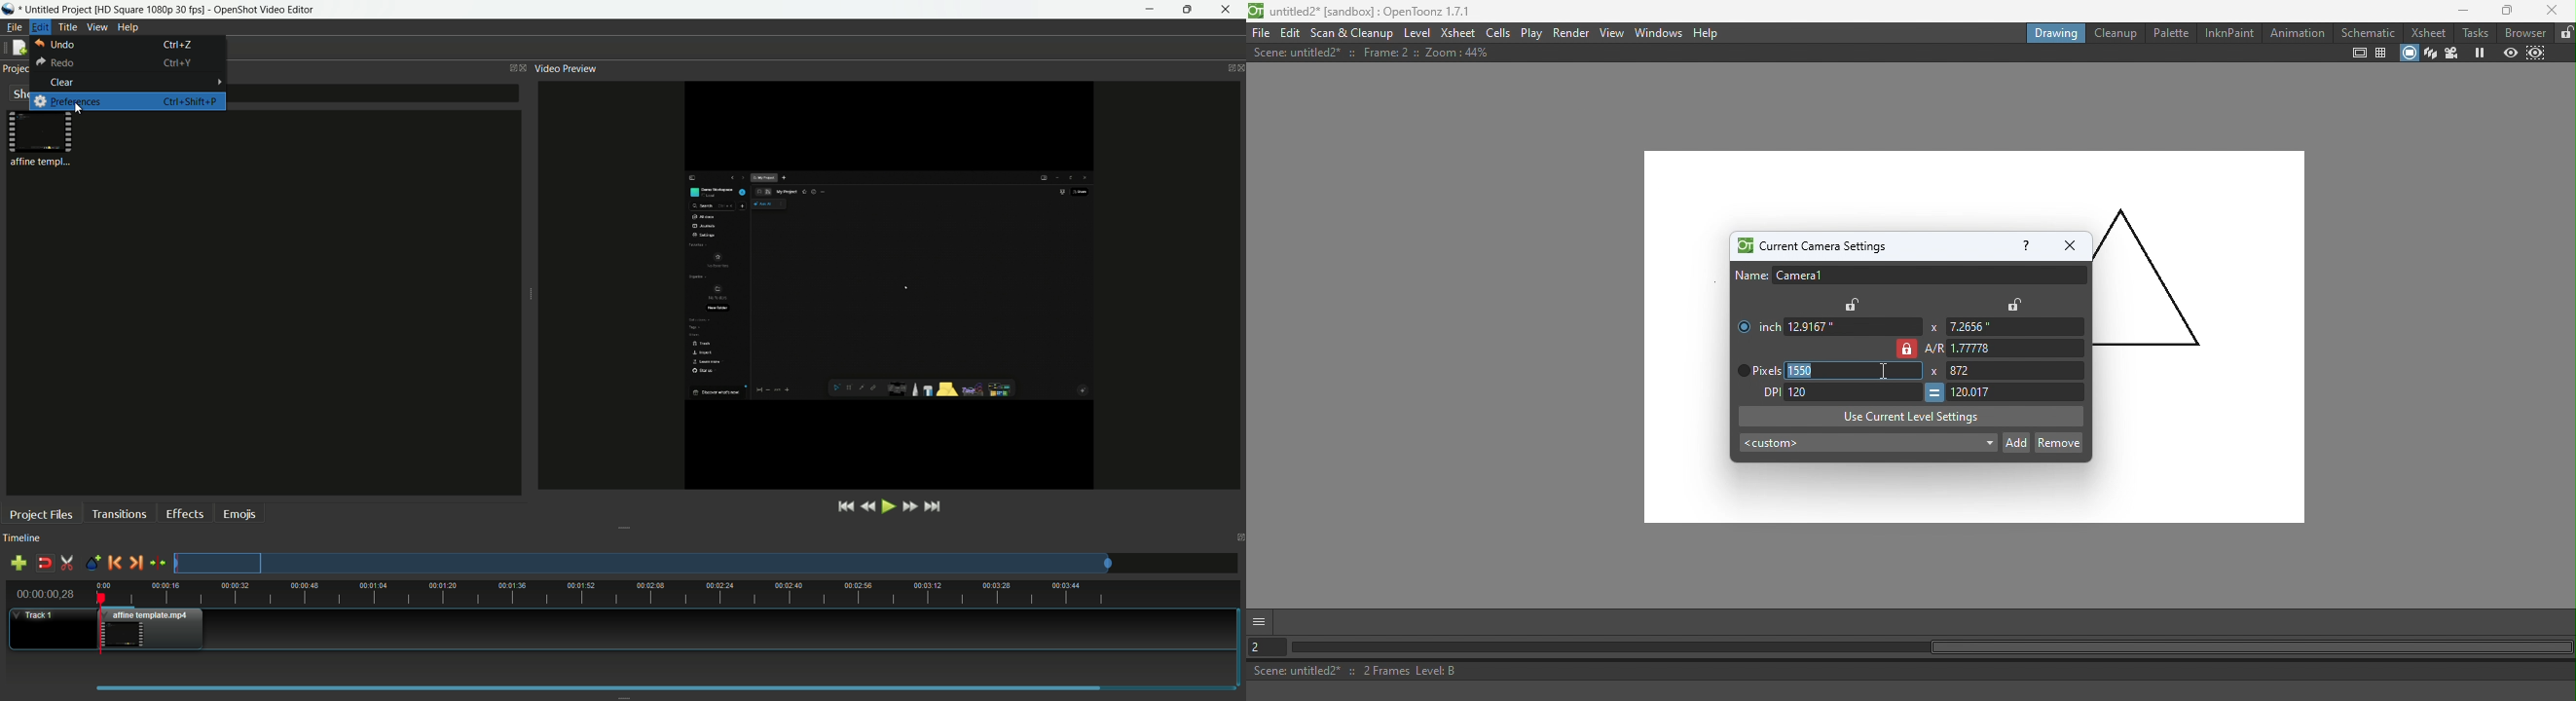 The image size is (2576, 728). I want to click on More options, so click(1262, 620).